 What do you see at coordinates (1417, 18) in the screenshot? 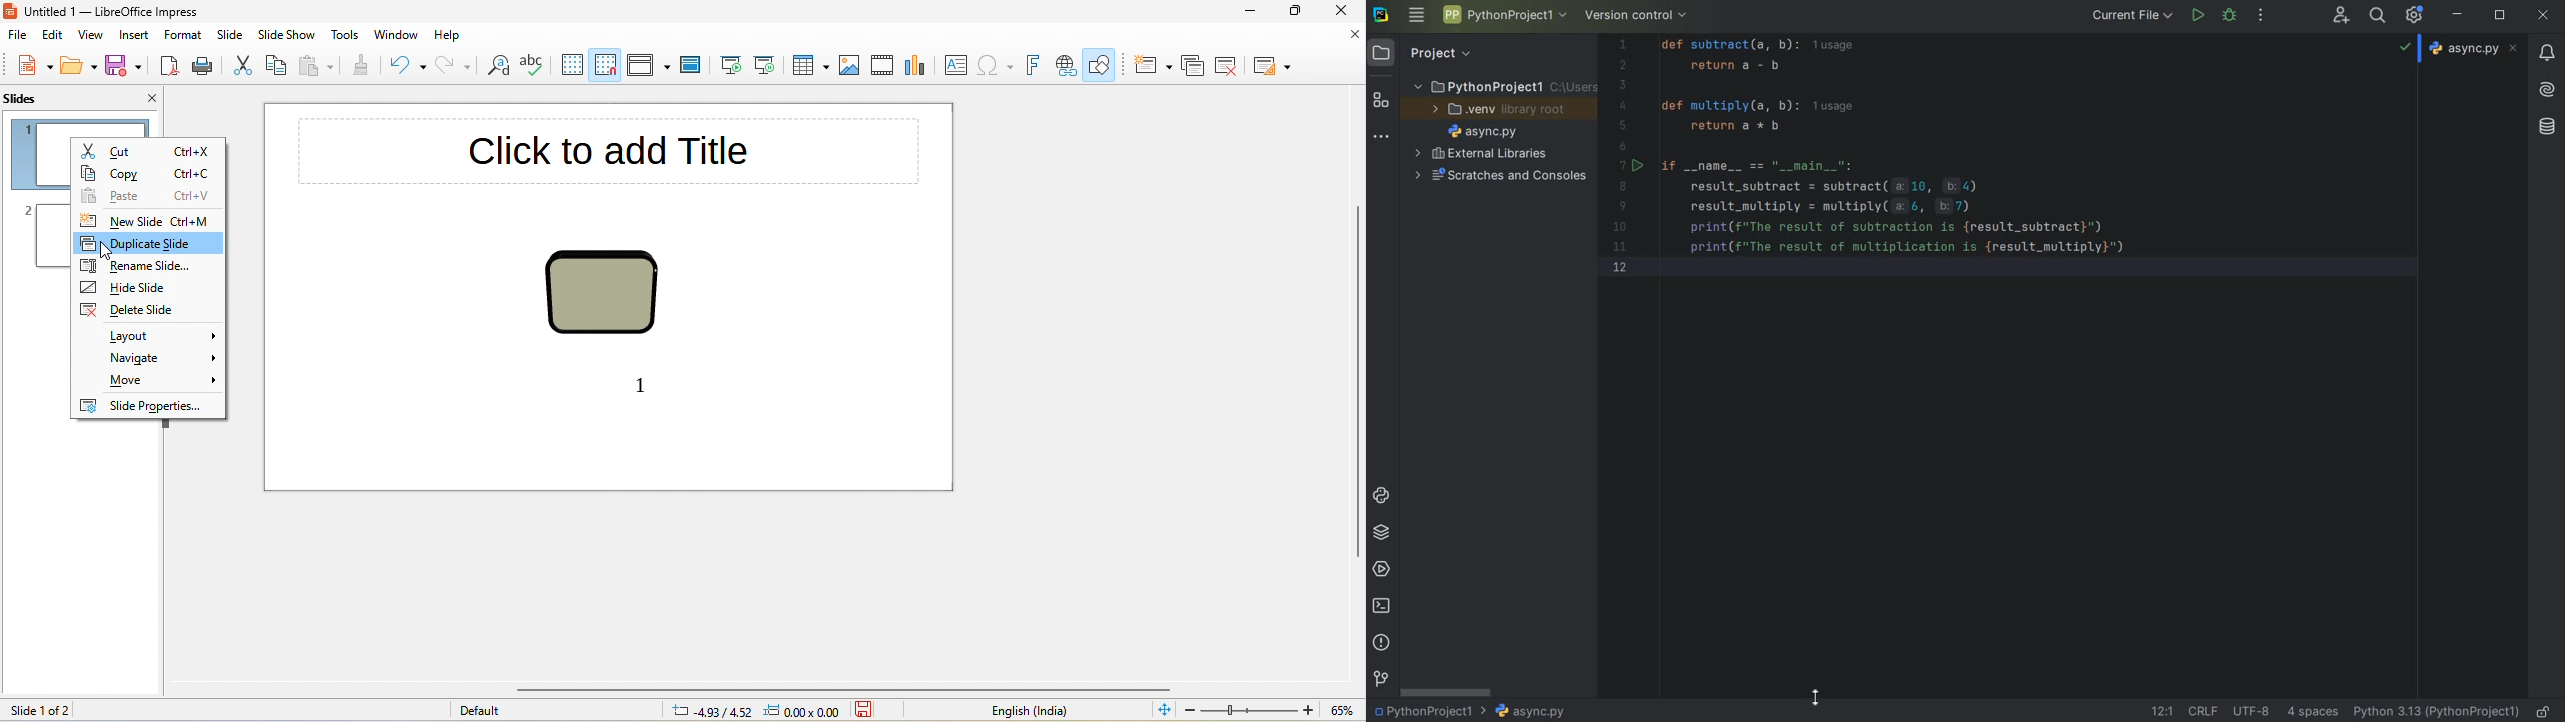
I see `main menu` at bounding box center [1417, 18].